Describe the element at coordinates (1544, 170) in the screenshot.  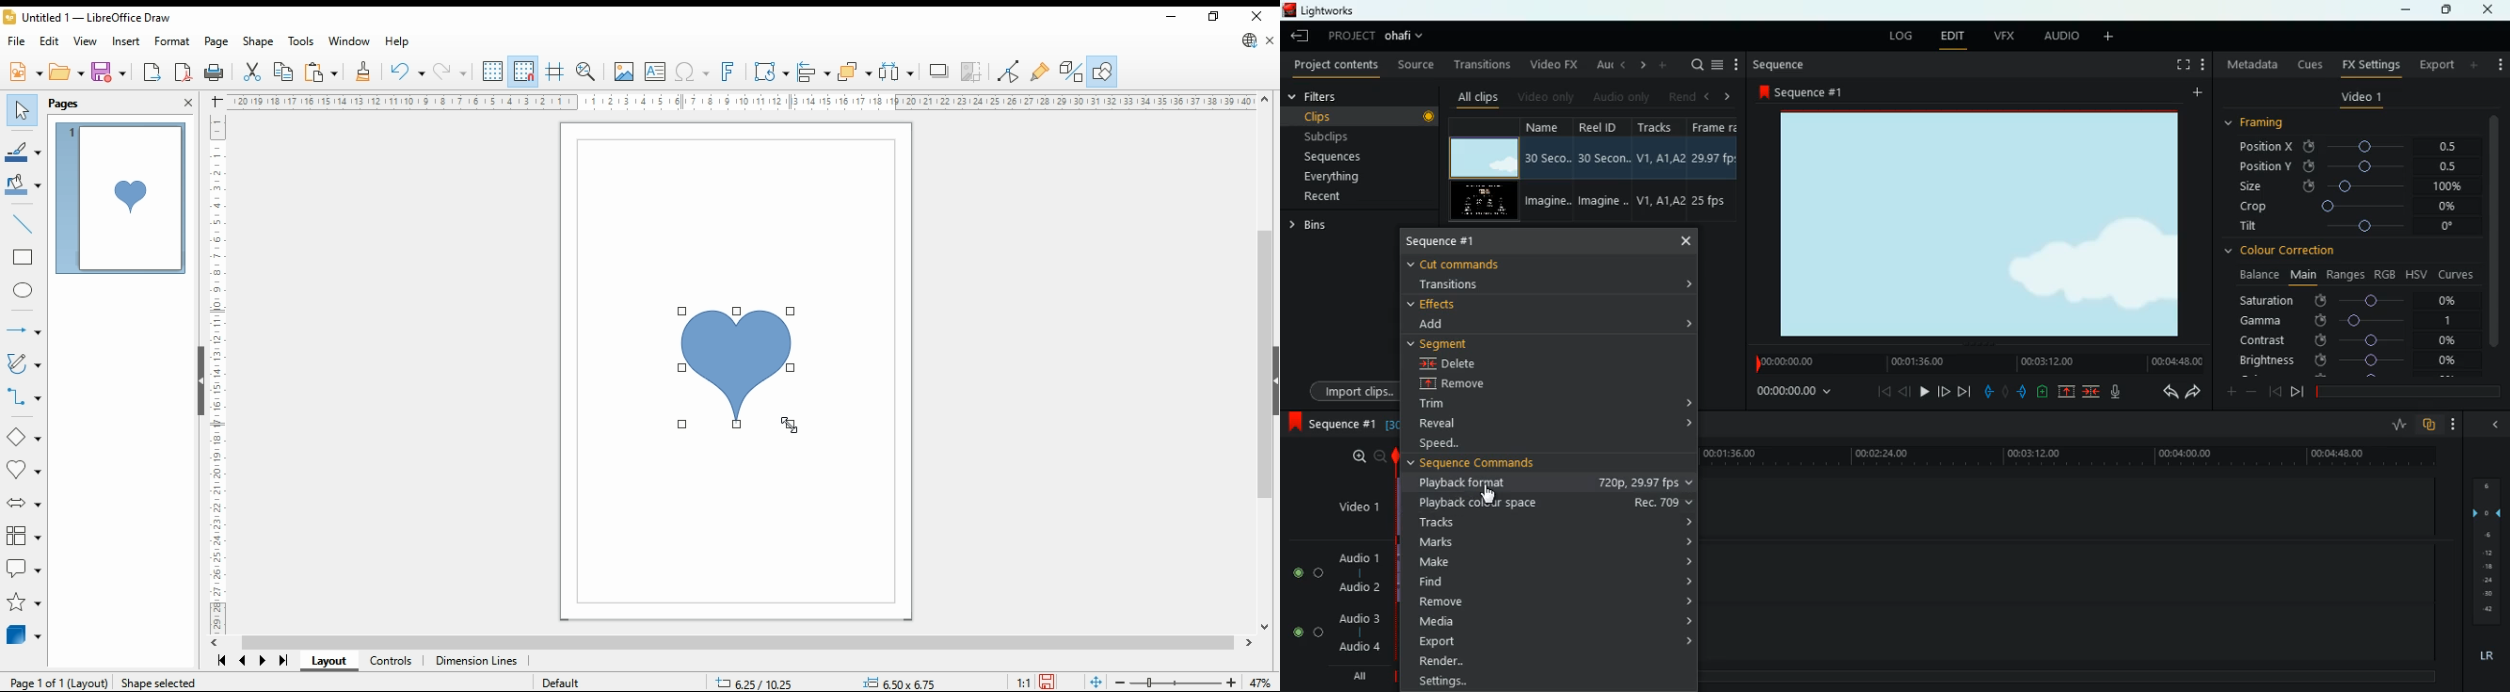
I see `name` at that location.